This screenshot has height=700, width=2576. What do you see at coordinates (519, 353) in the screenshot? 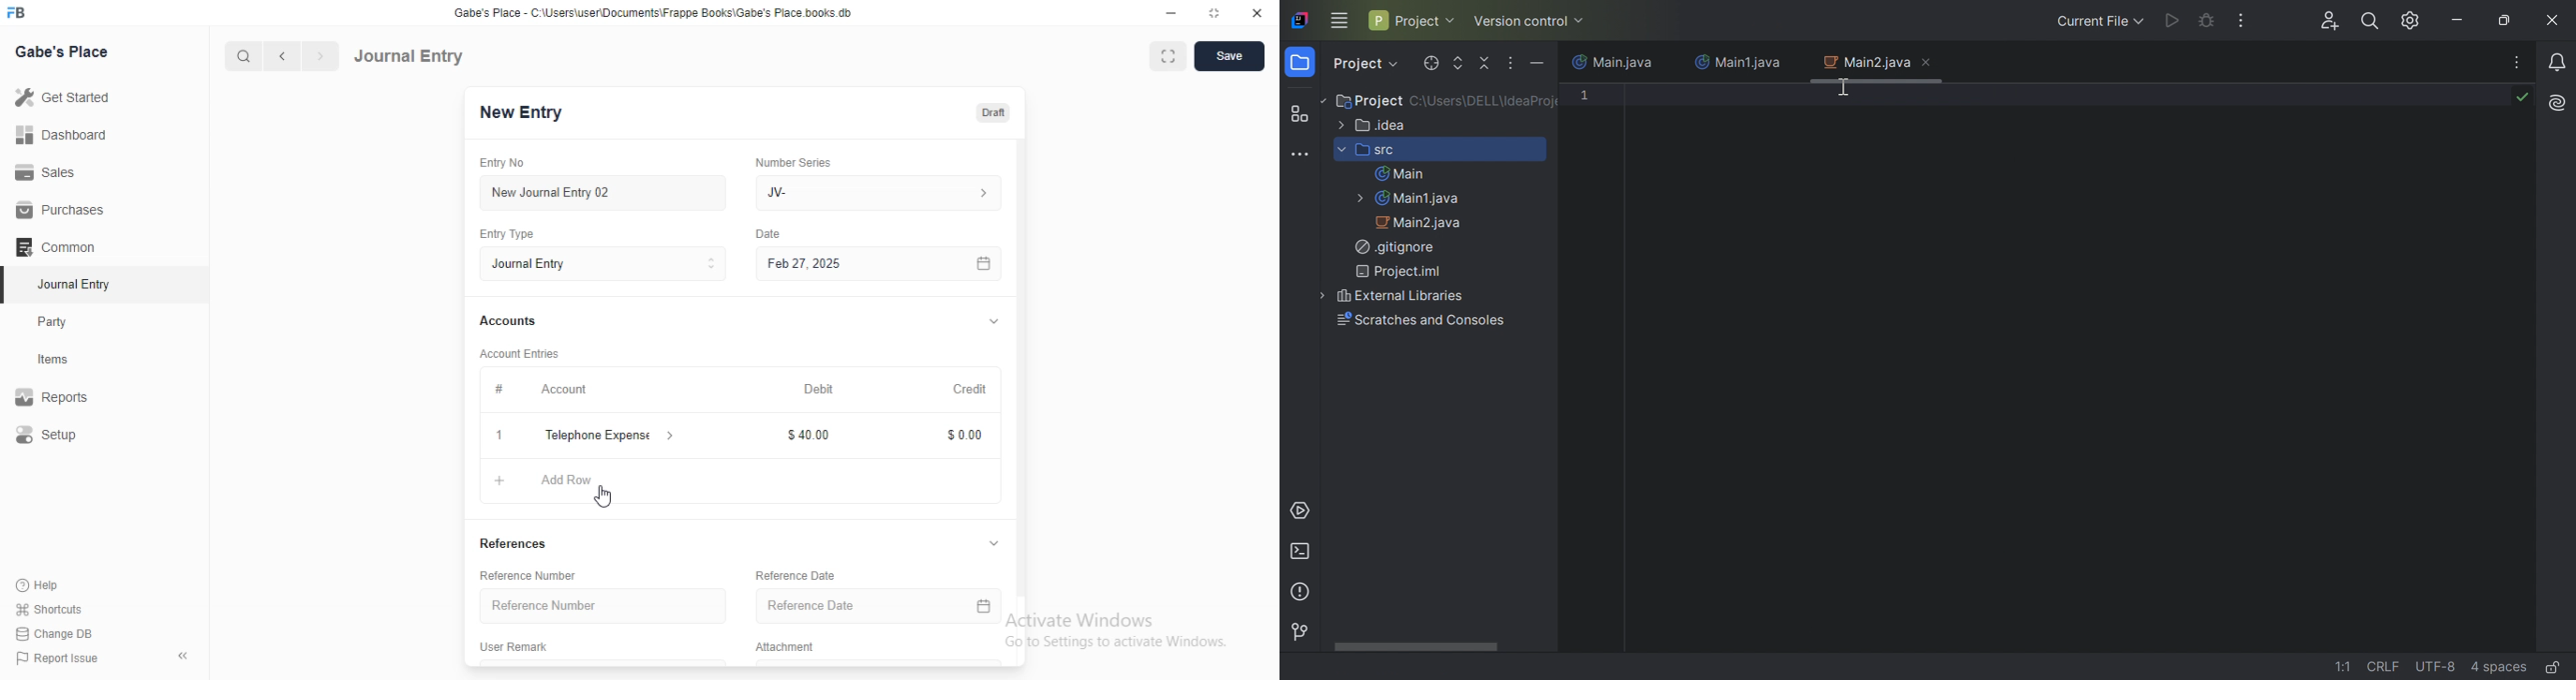
I see `Account entries` at bounding box center [519, 353].